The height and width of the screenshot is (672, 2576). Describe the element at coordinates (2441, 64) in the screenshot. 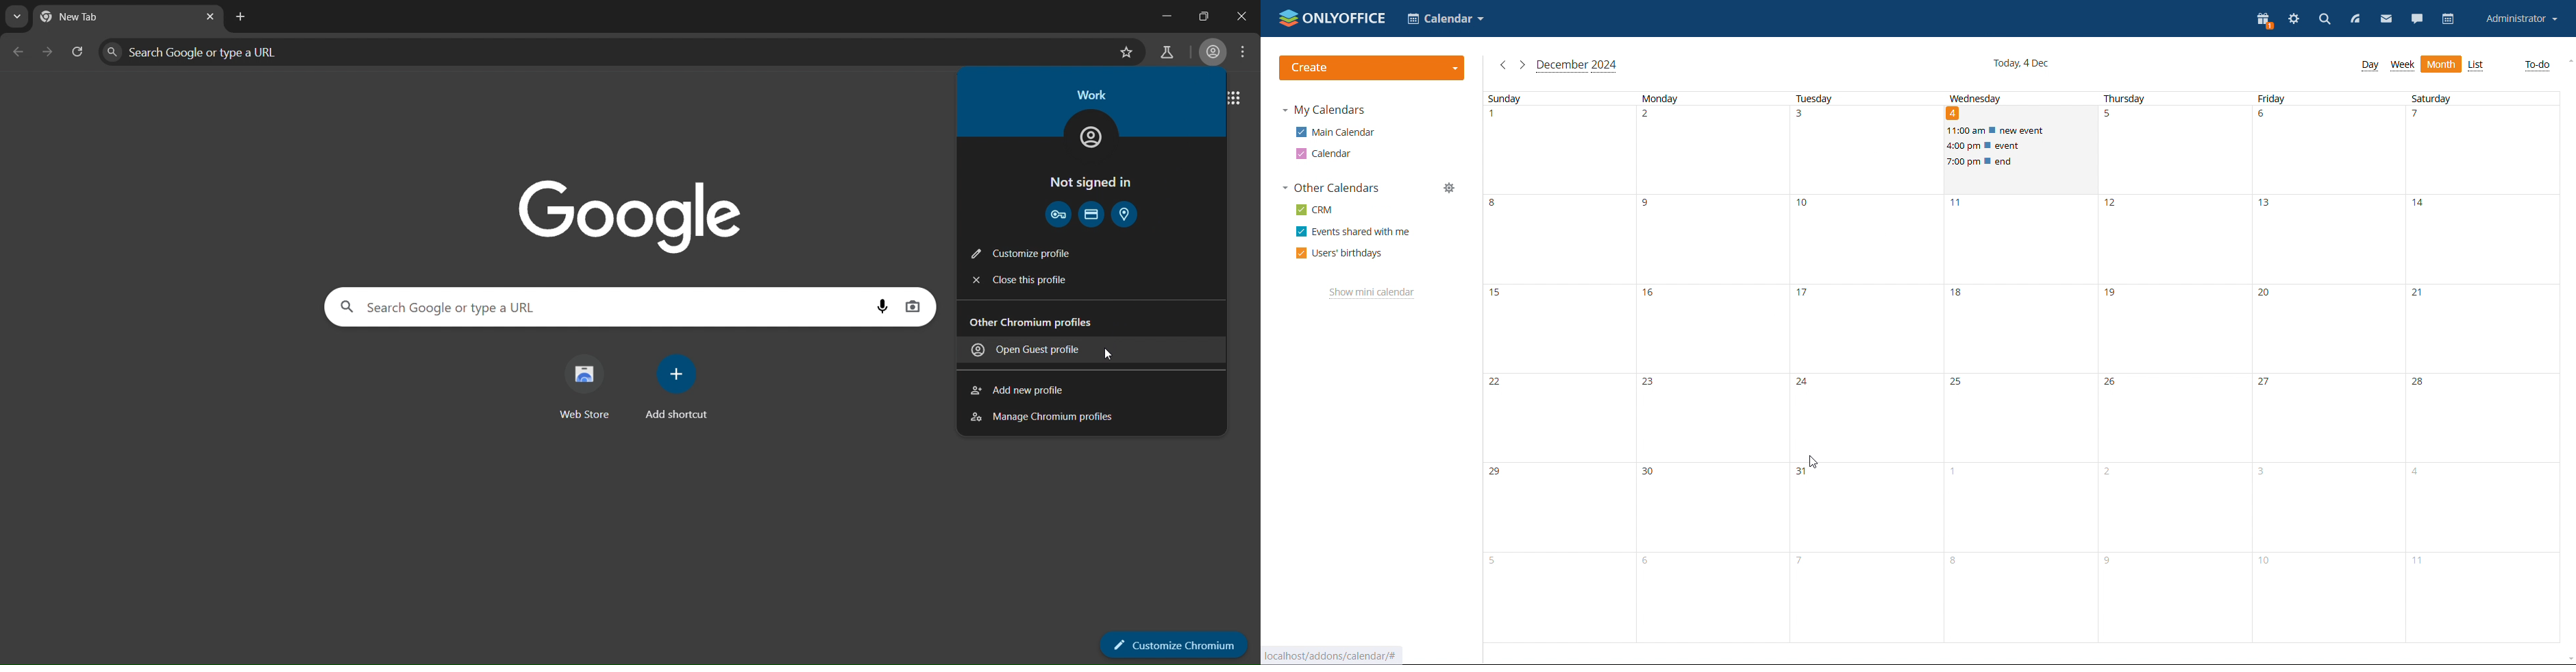

I see `month` at that location.